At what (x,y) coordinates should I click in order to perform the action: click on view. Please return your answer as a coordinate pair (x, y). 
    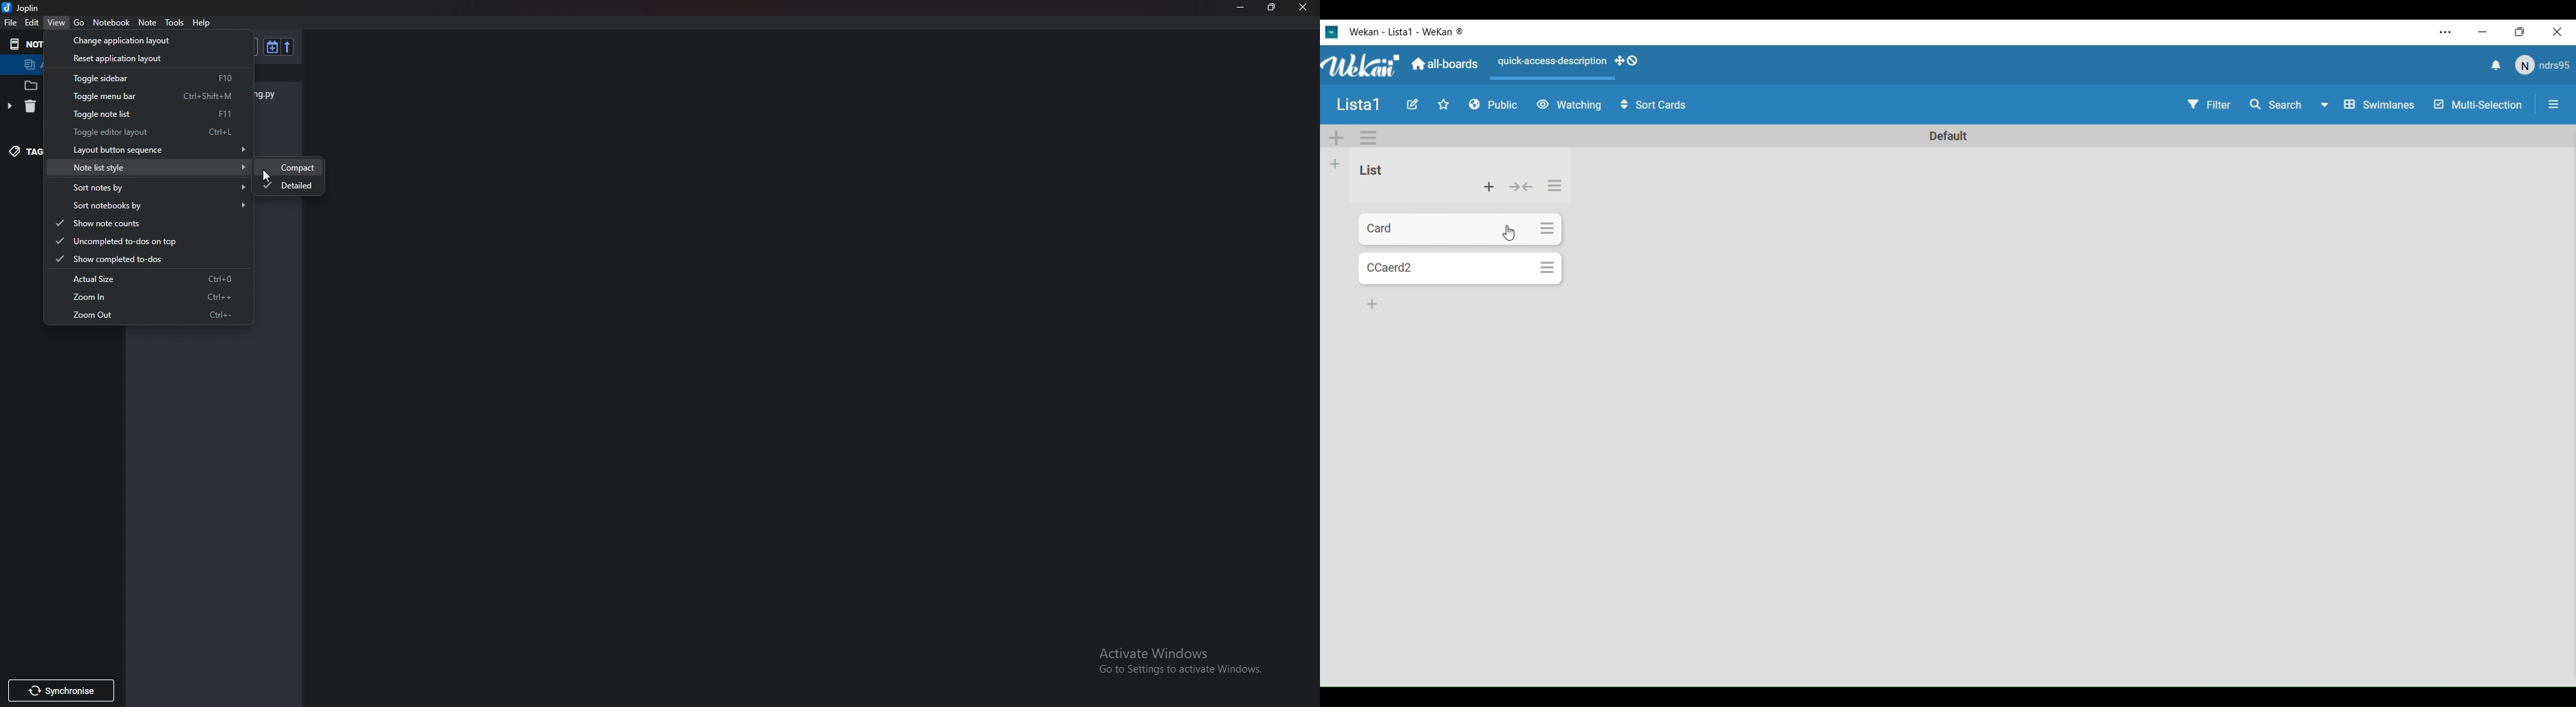
    Looking at the image, I should click on (57, 23).